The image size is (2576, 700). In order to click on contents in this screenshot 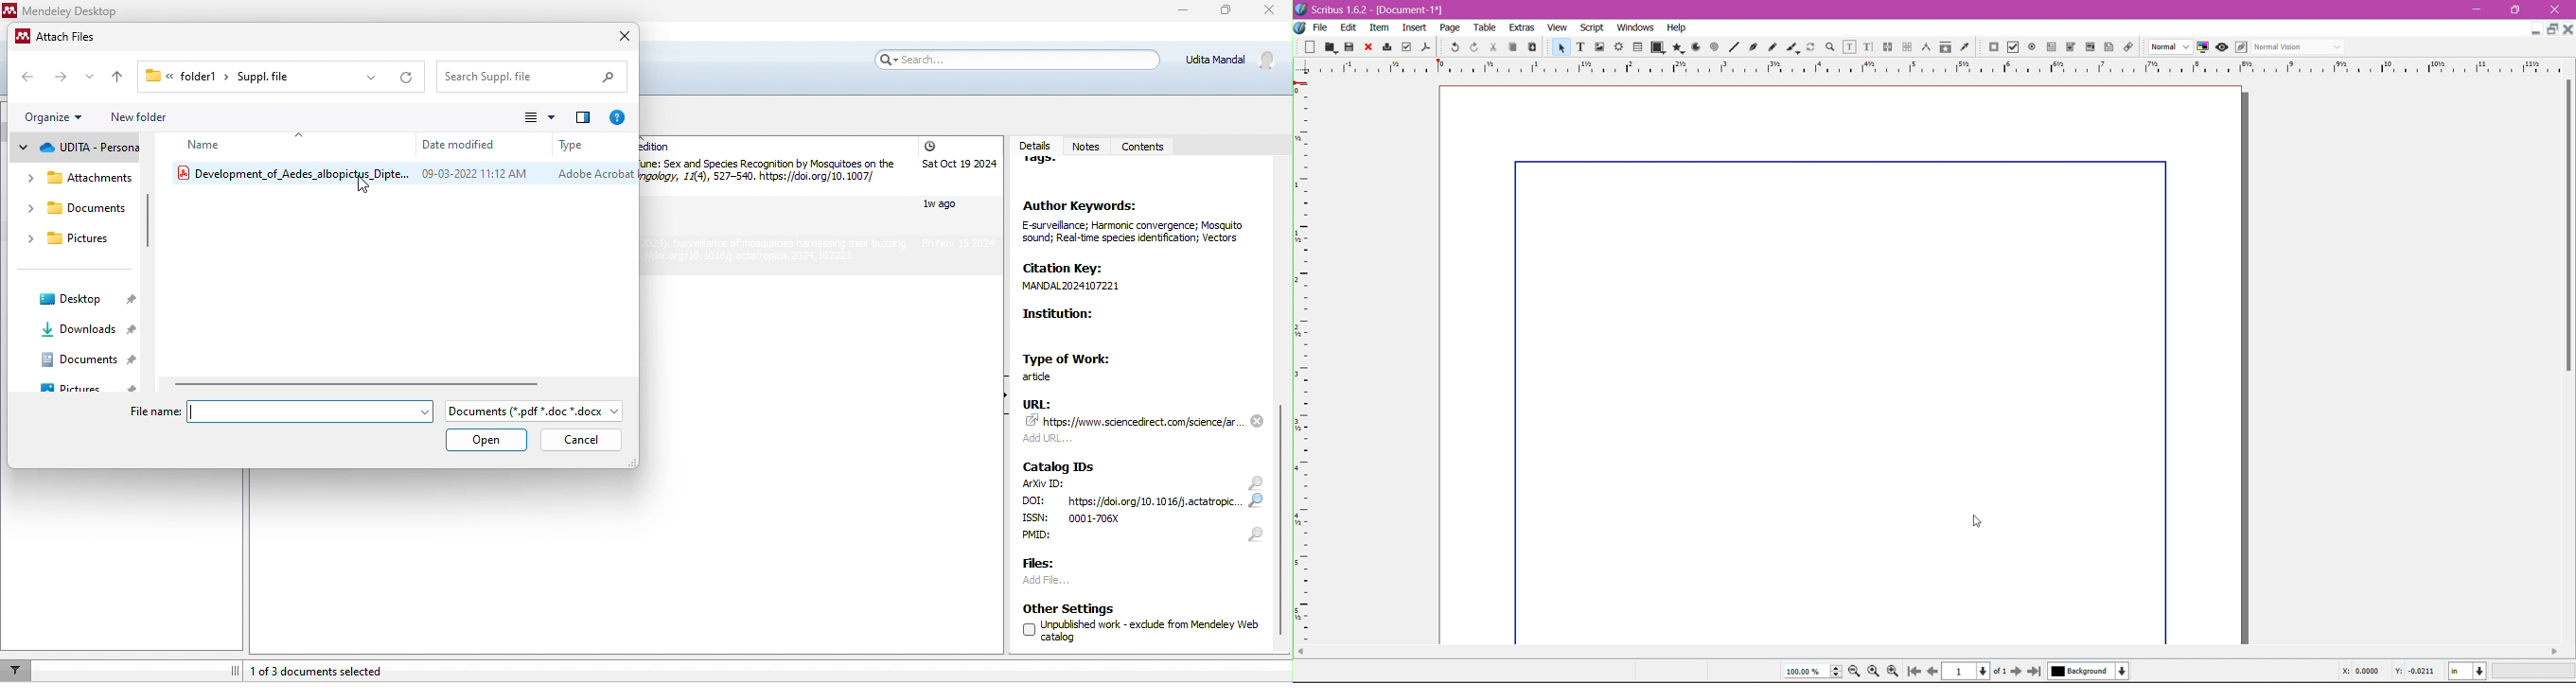, I will do `click(1145, 148)`.